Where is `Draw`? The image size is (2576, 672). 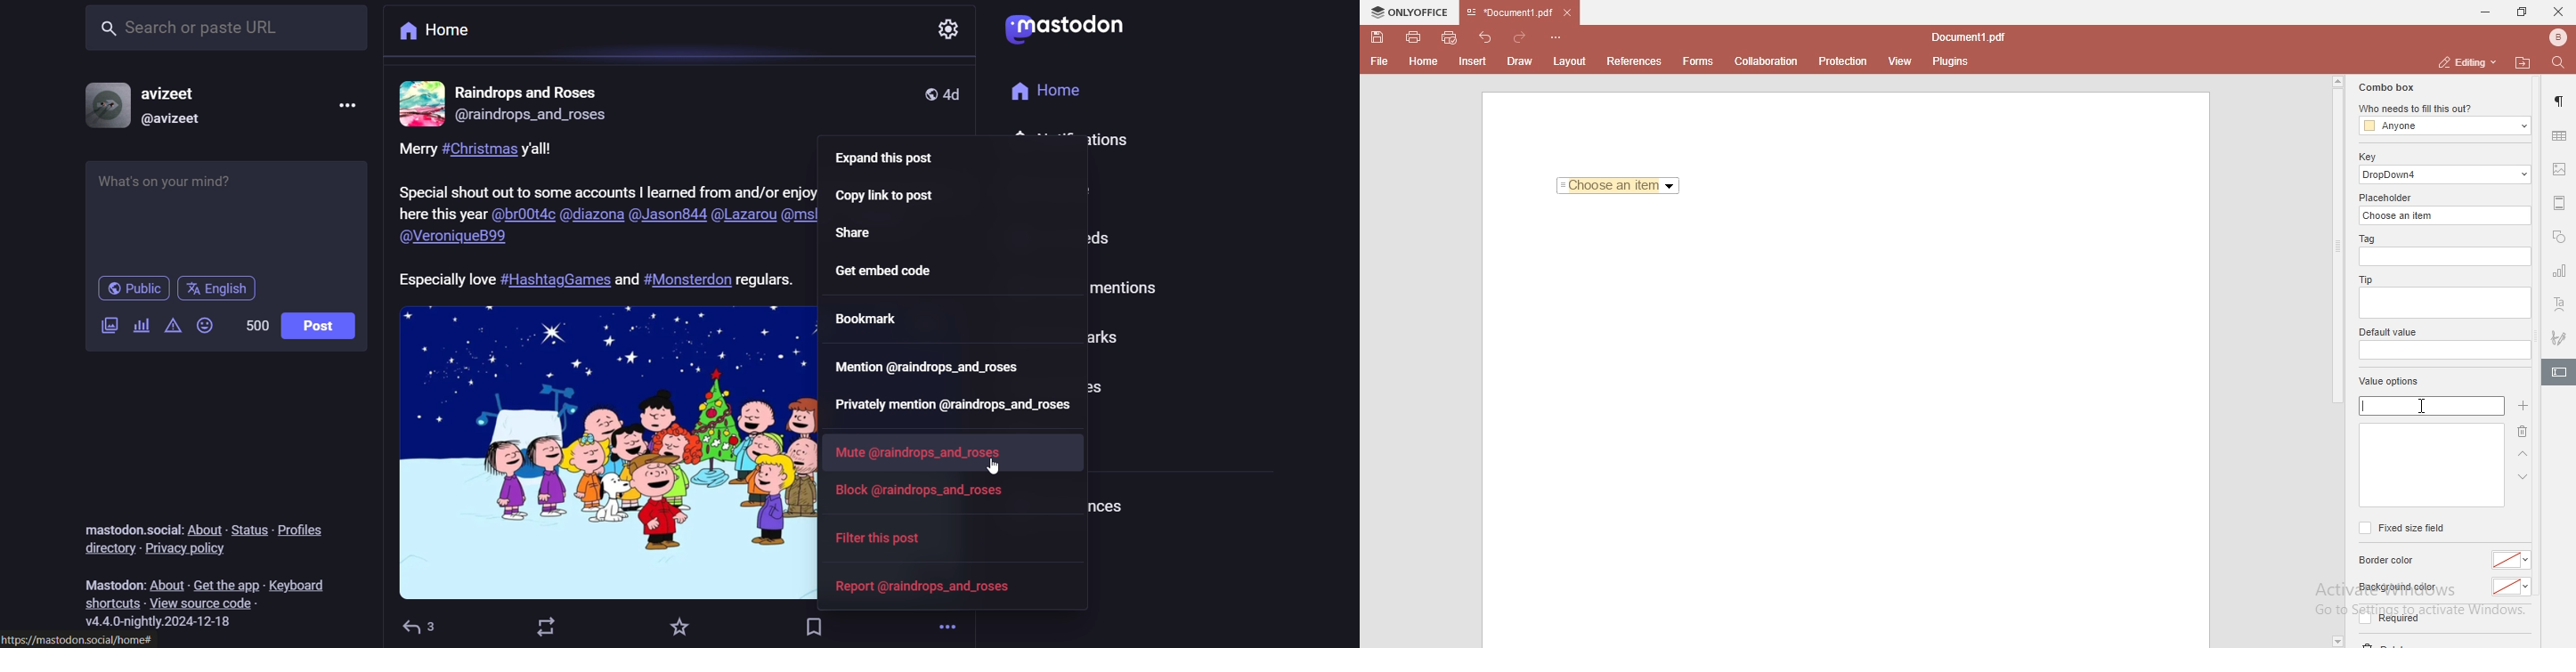
Draw is located at coordinates (1524, 61).